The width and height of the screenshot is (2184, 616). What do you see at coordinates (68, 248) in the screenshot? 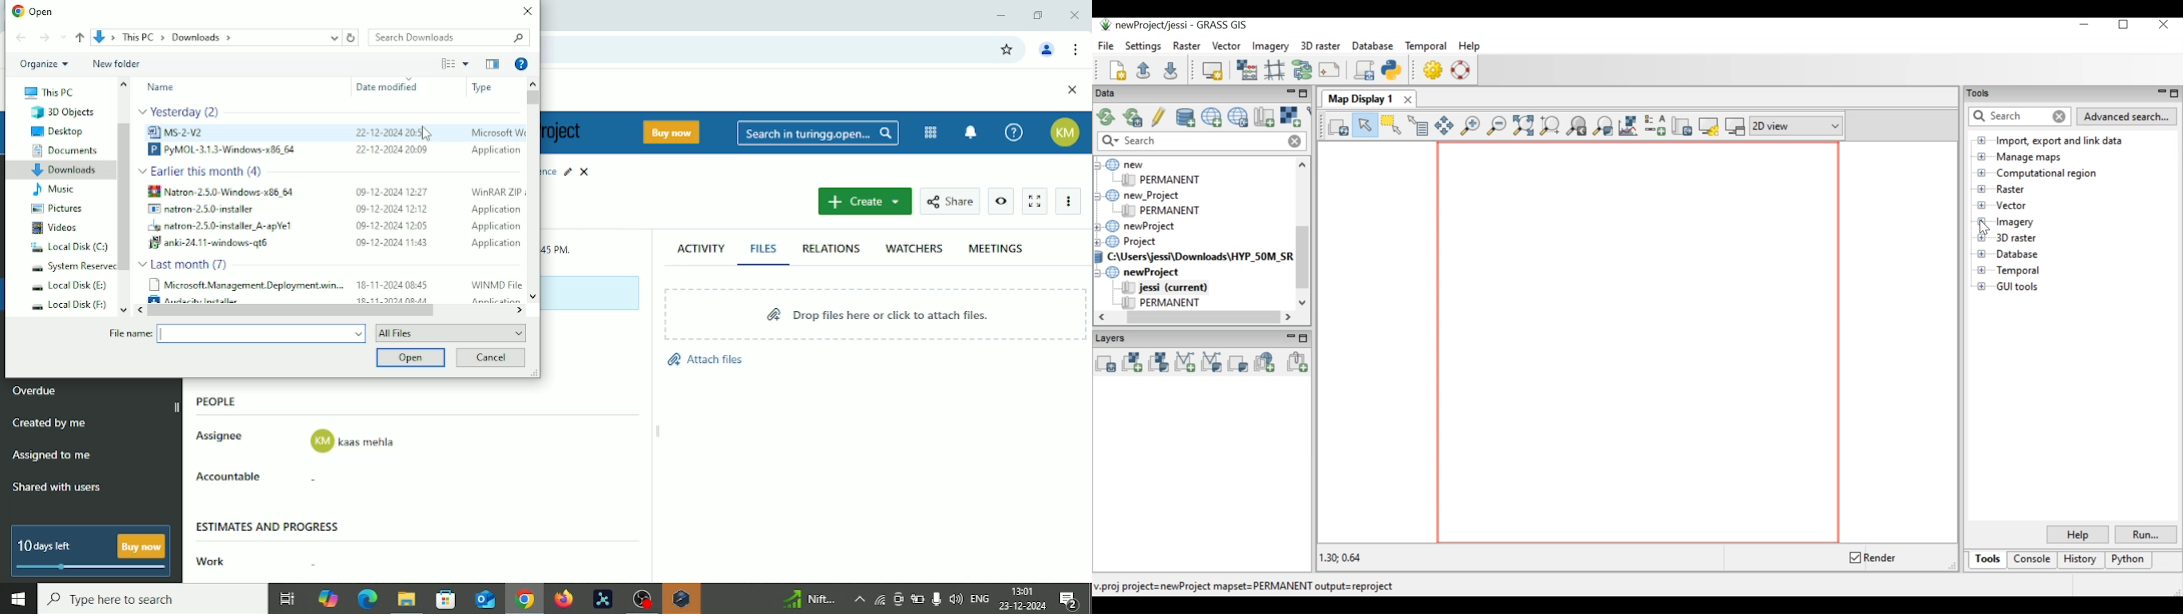
I see `Local disk (C:)` at bounding box center [68, 248].